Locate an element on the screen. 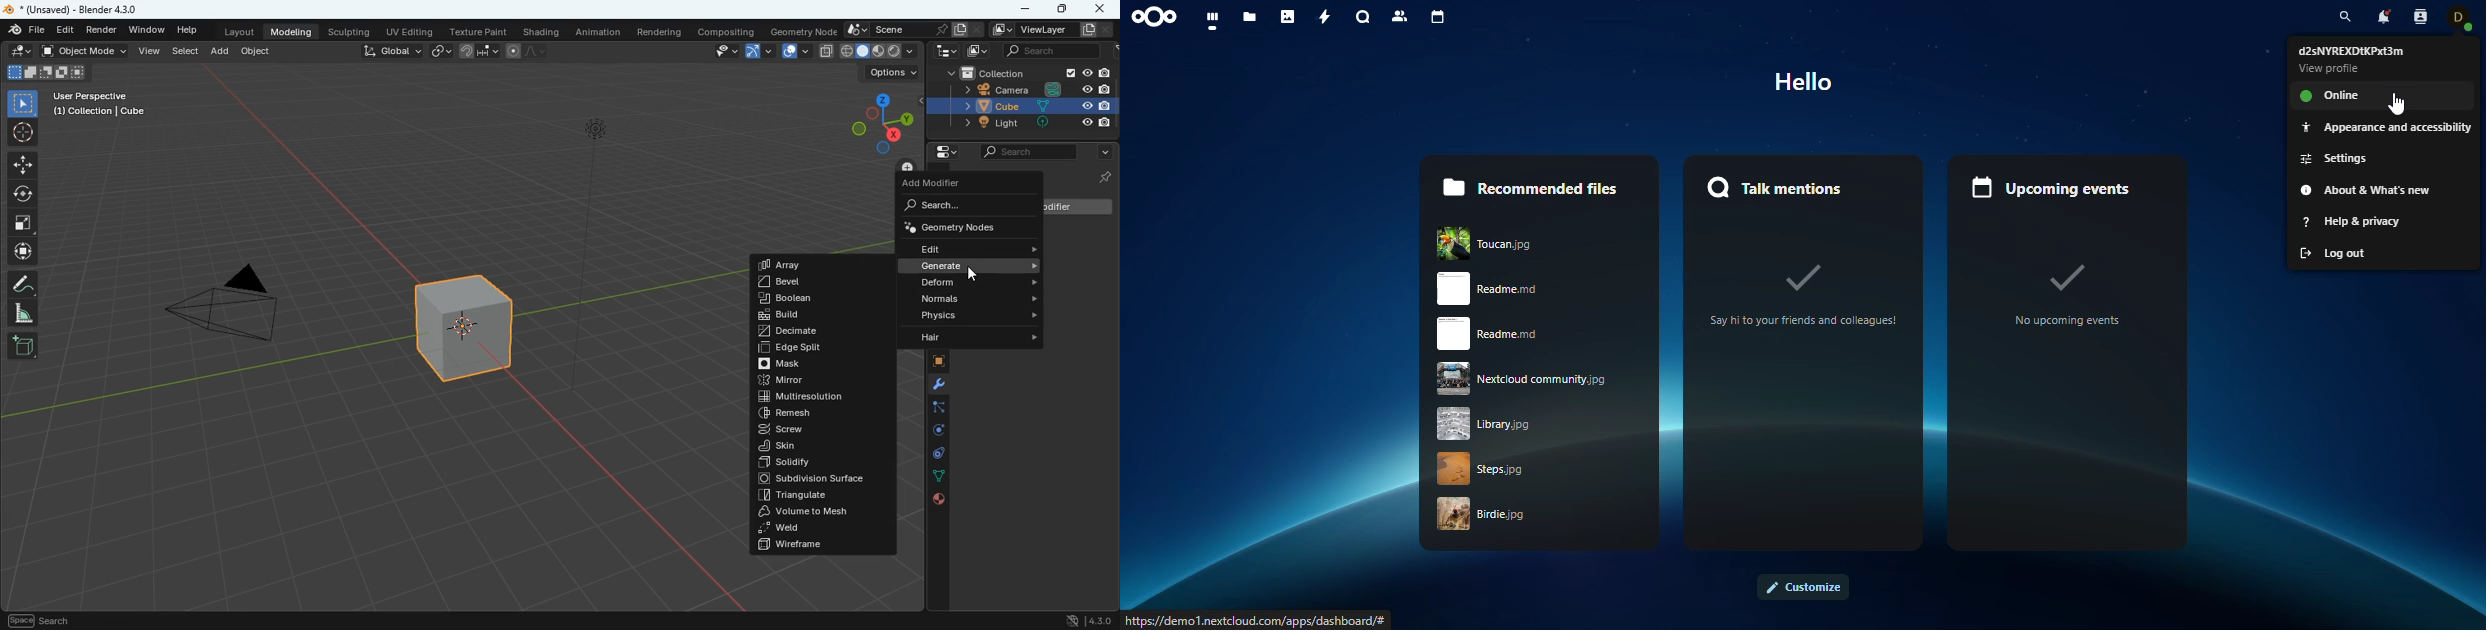  more is located at coordinates (1101, 153).